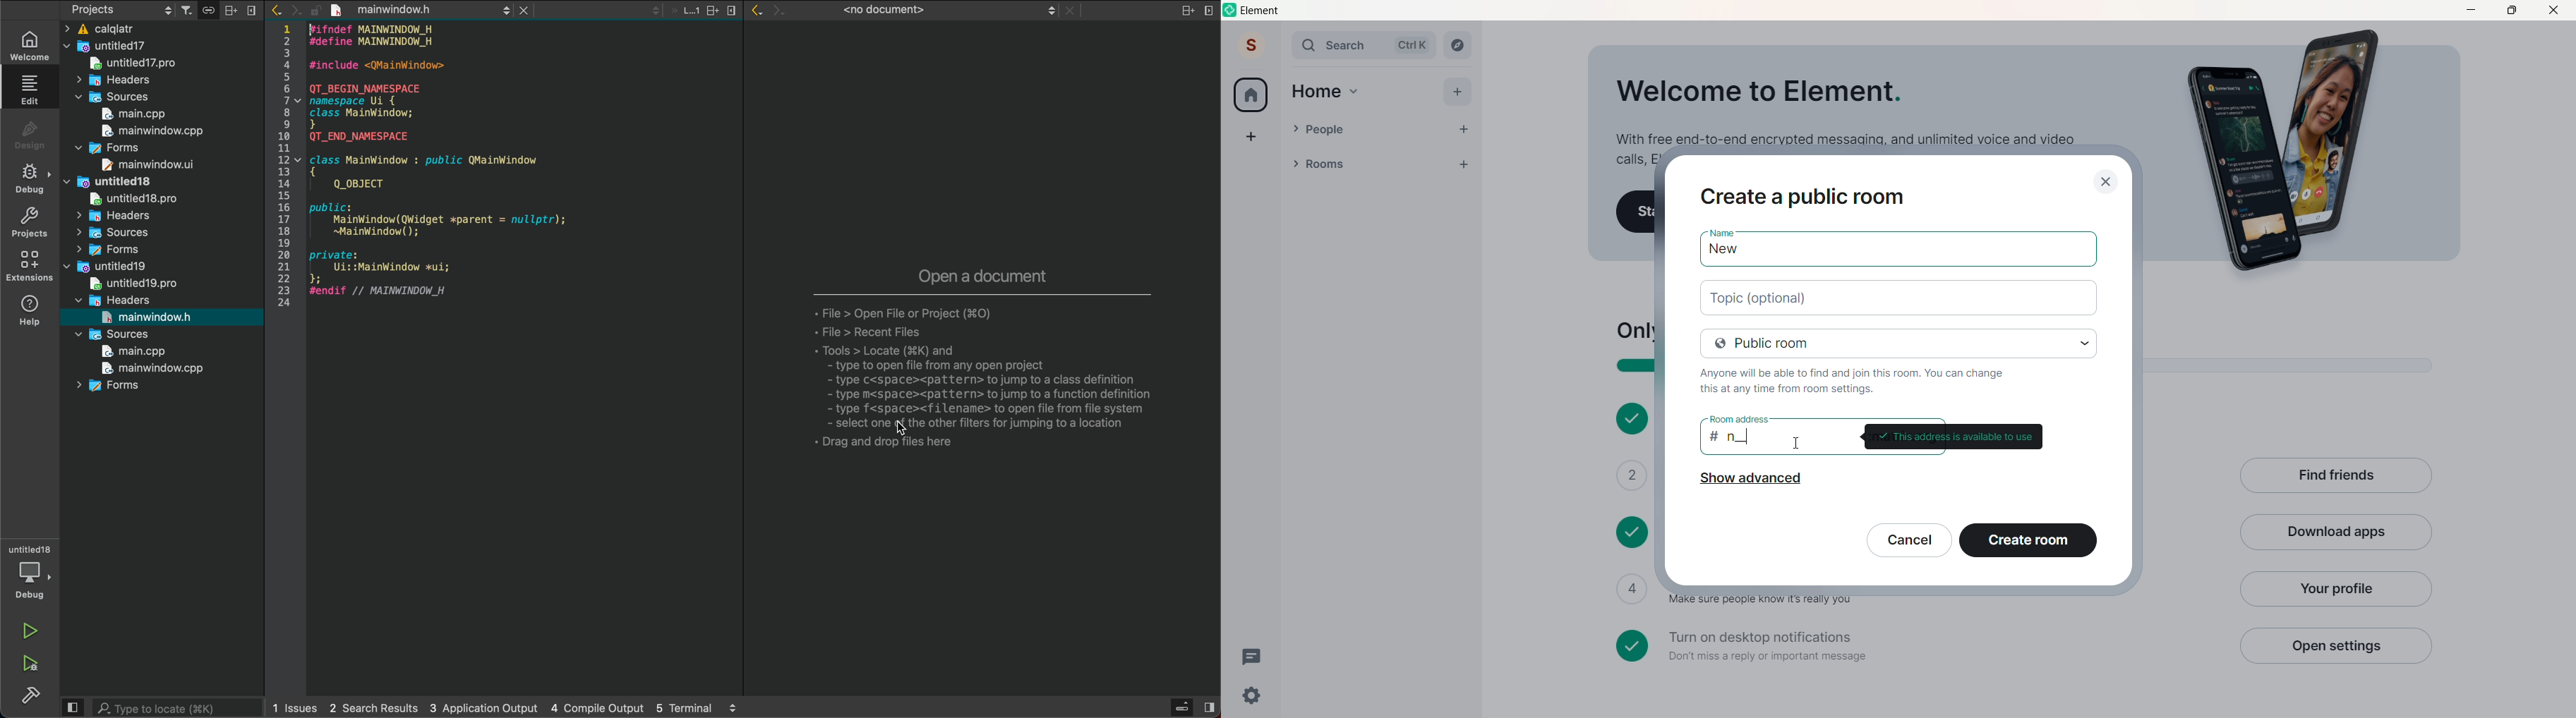 The image size is (2576, 728). What do you see at coordinates (1909, 541) in the screenshot?
I see `Cancel` at bounding box center [1909, 541].